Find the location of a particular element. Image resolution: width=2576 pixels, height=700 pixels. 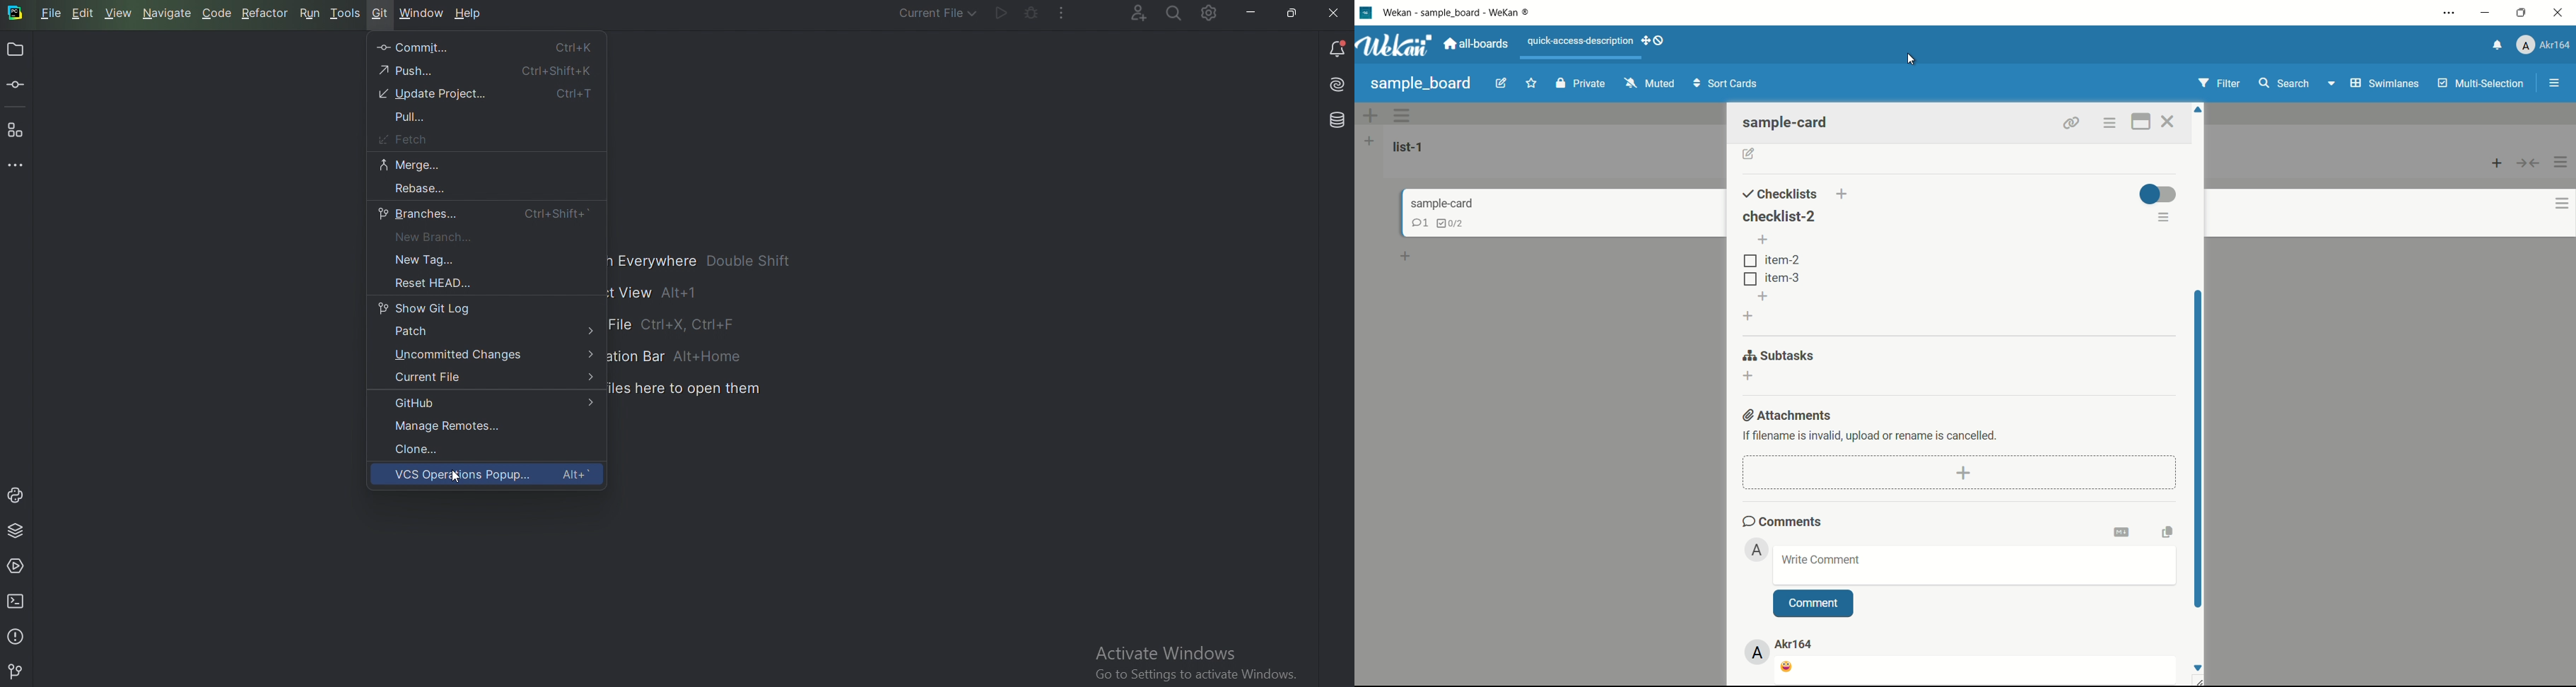

tem-3 is located at coordinates (1771, 277).